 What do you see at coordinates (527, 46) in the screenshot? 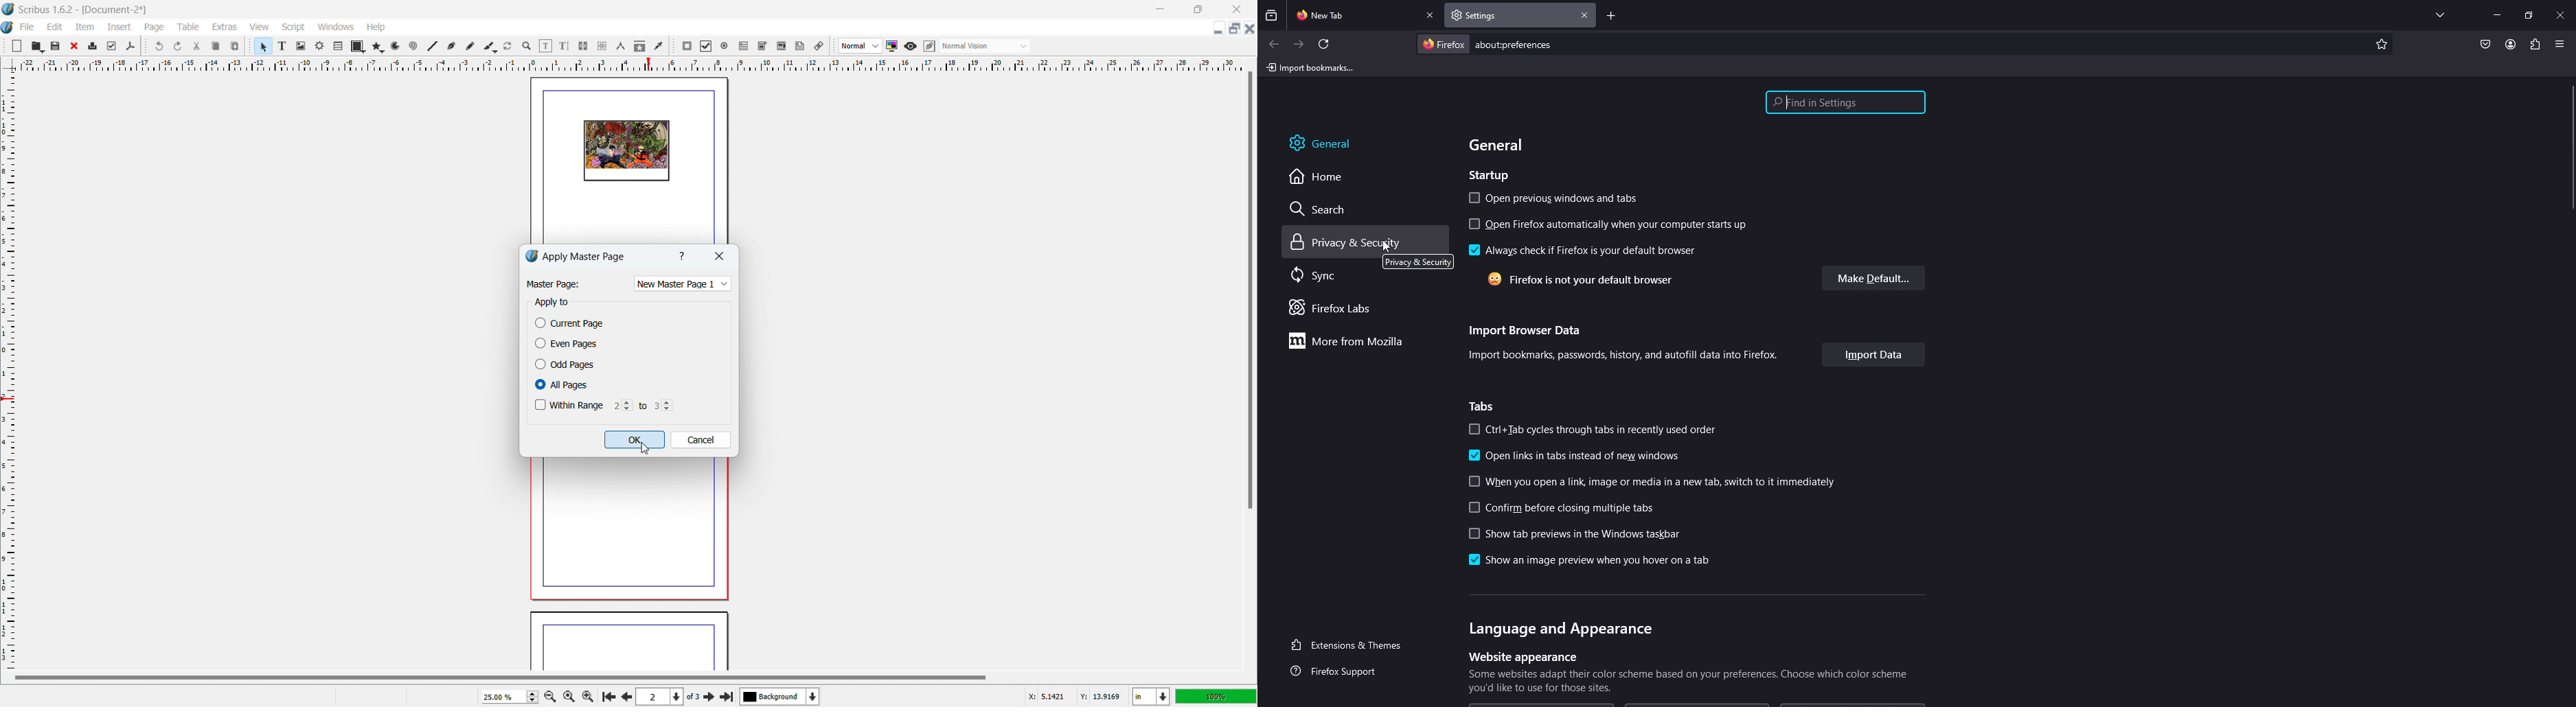
I see `zoom in/out` at bounding box center [527, 46].